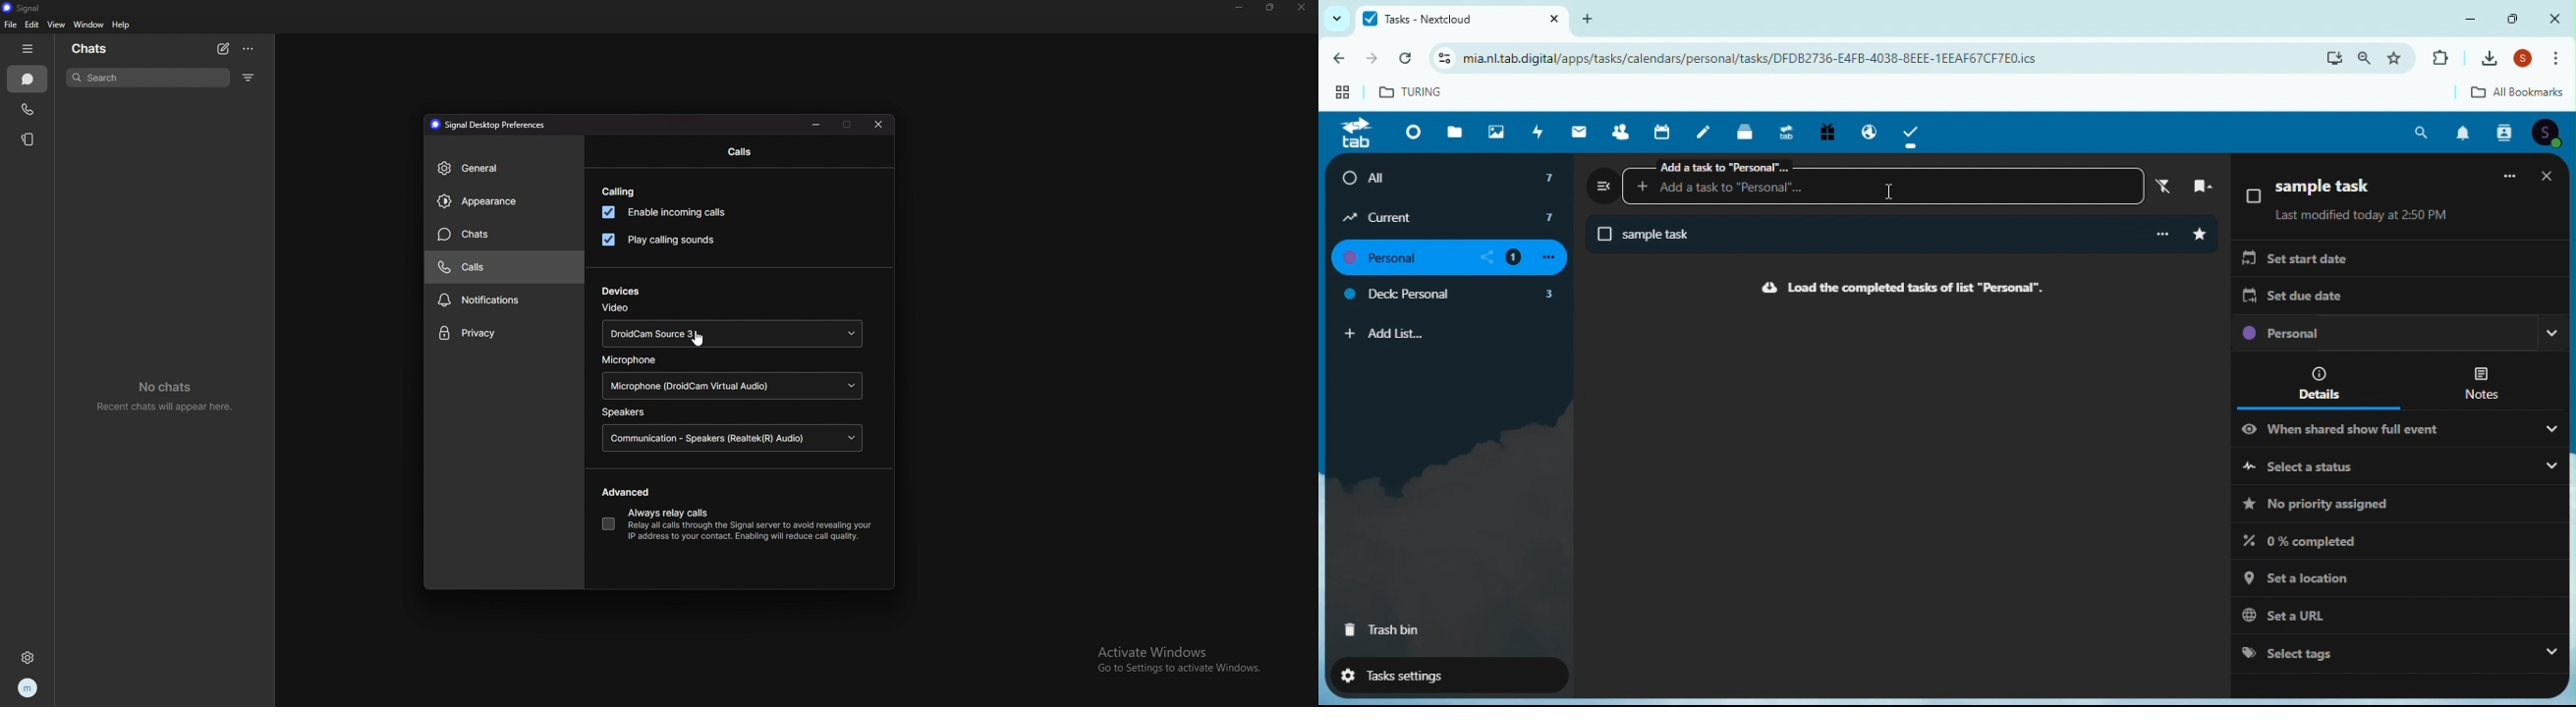  Describe the element at coordinates (249, 78) in the screenshot. I see `filter` at that location.